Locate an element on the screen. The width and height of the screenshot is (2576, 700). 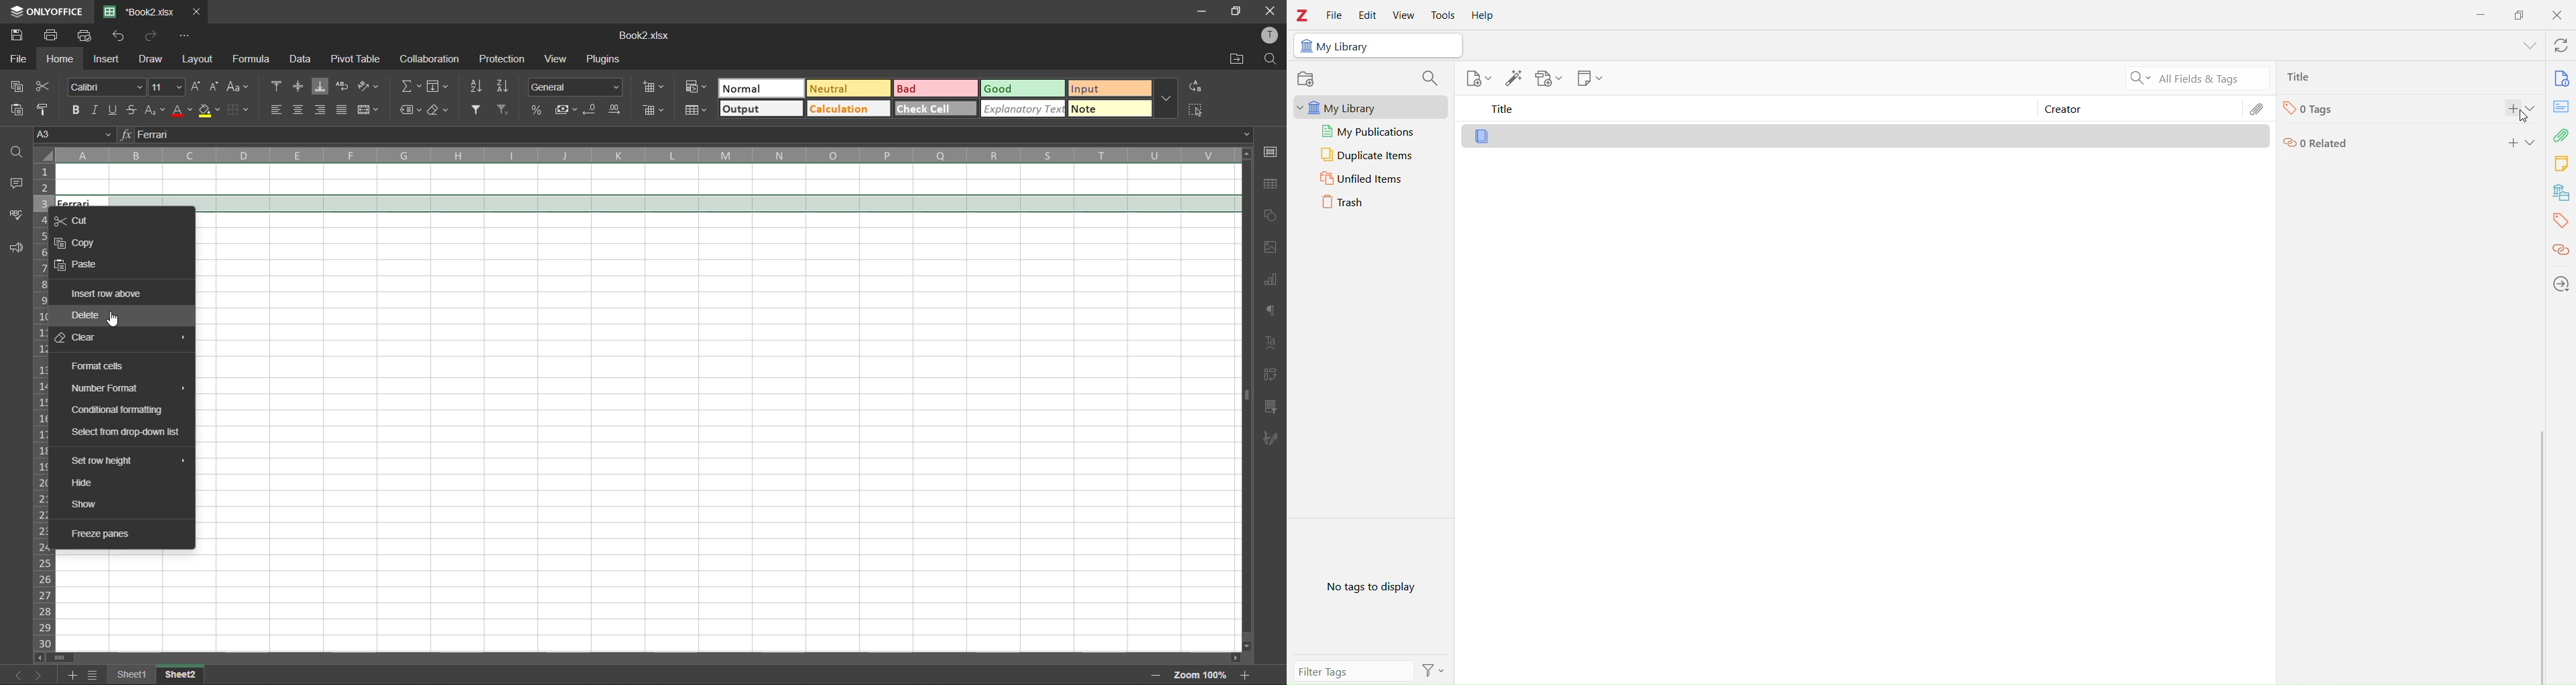
Zotero is located at coordinates (1303, 15).